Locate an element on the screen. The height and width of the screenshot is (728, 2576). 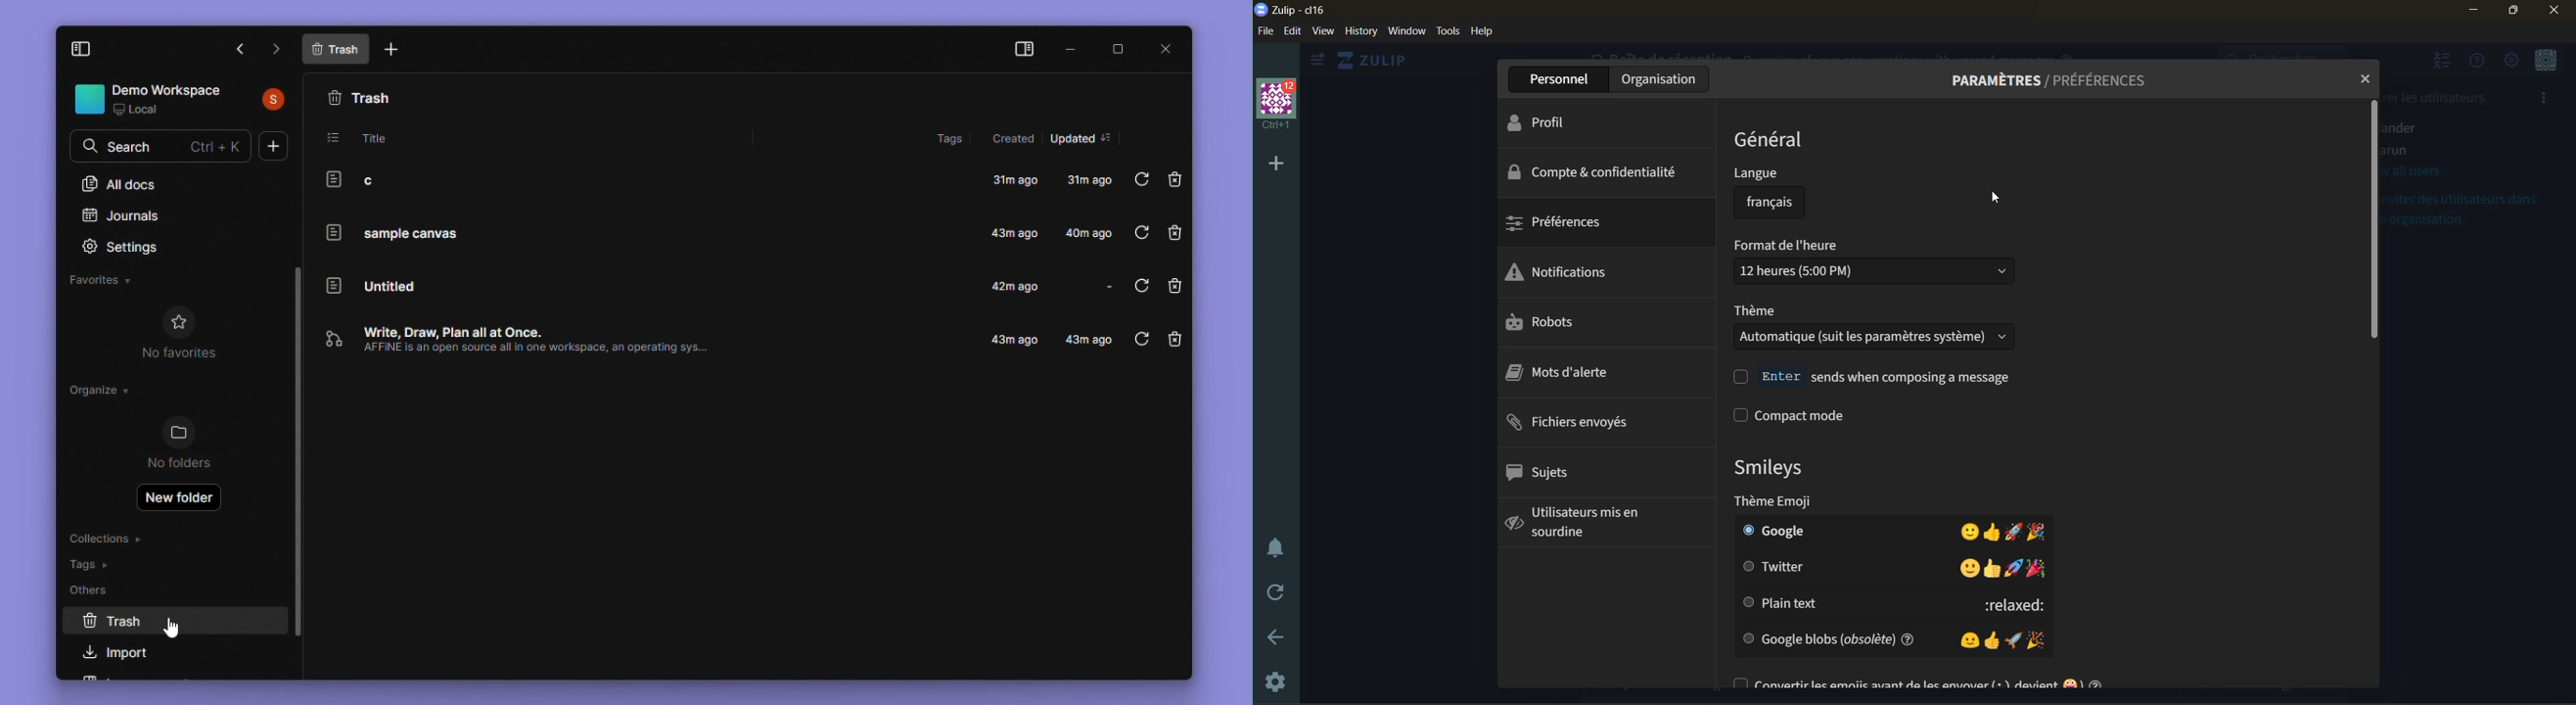
time created is located at coordinates (1018, 180).